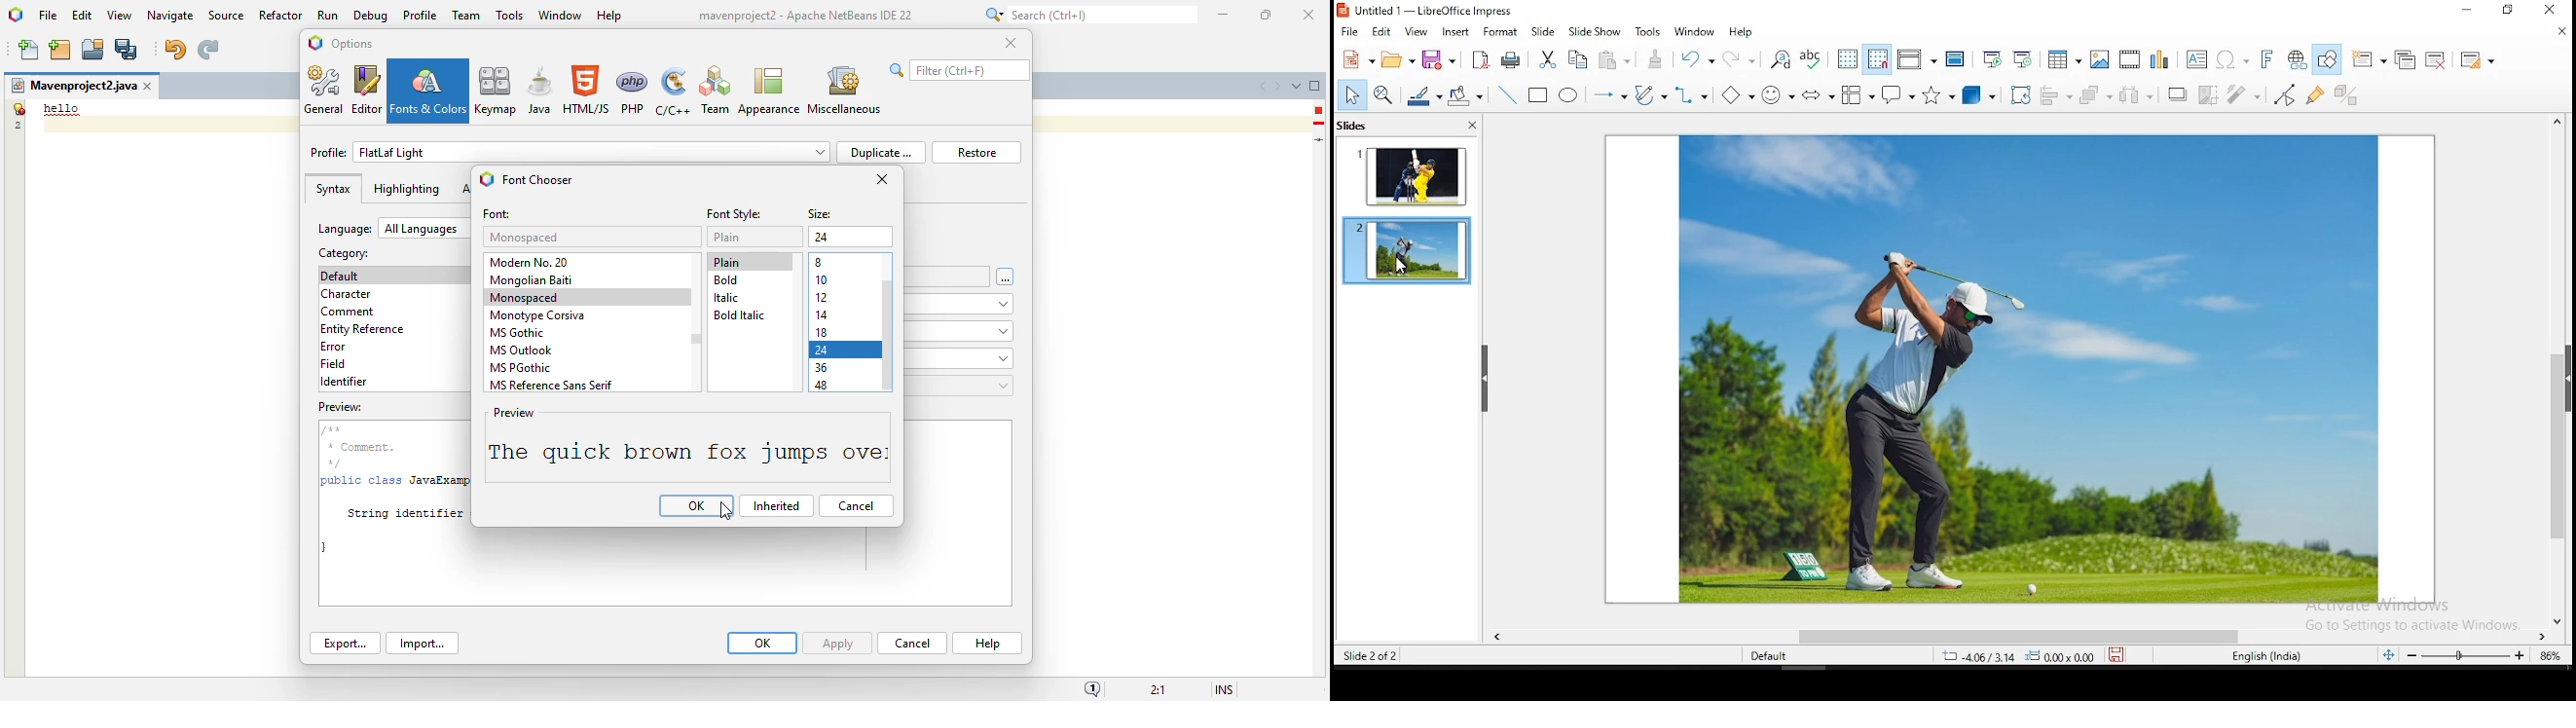 The width and height of the screenshot is (2576, 728). Describe the element at coordinates (1781, 60) in the screenshot. I see `find and replace` at that location.